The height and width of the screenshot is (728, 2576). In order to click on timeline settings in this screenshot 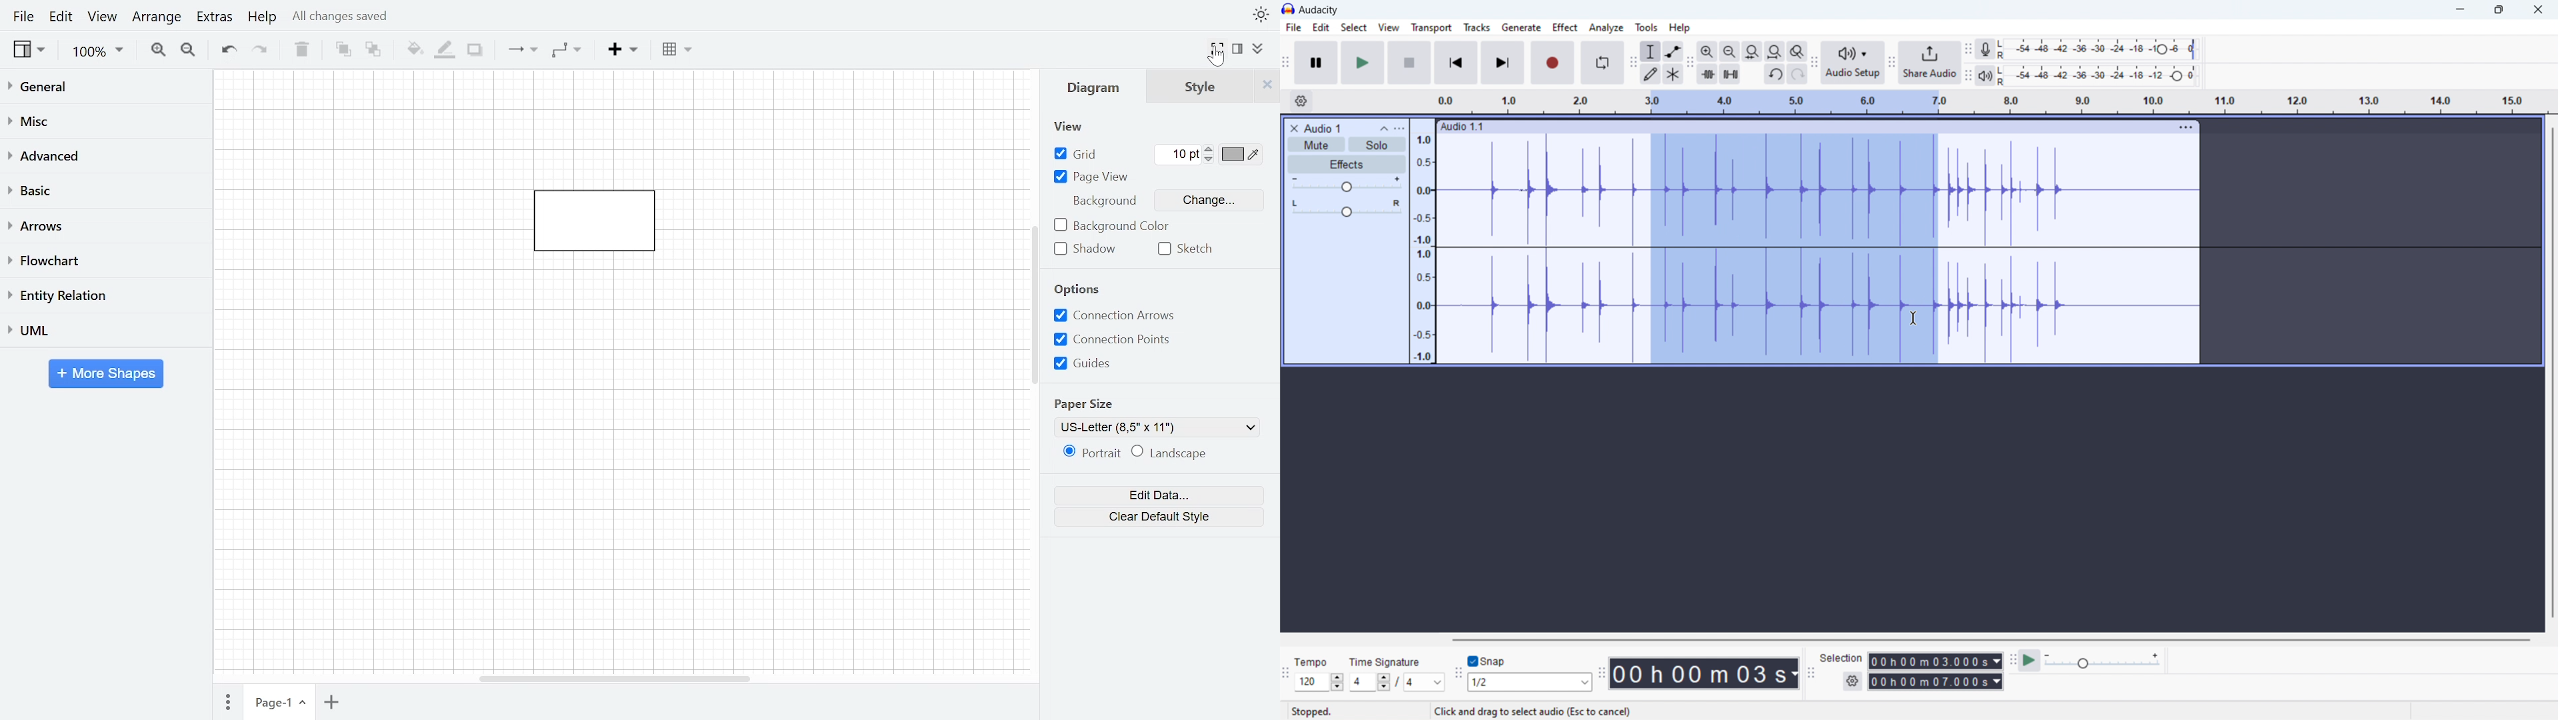, I will do `click(1301, 101)`.